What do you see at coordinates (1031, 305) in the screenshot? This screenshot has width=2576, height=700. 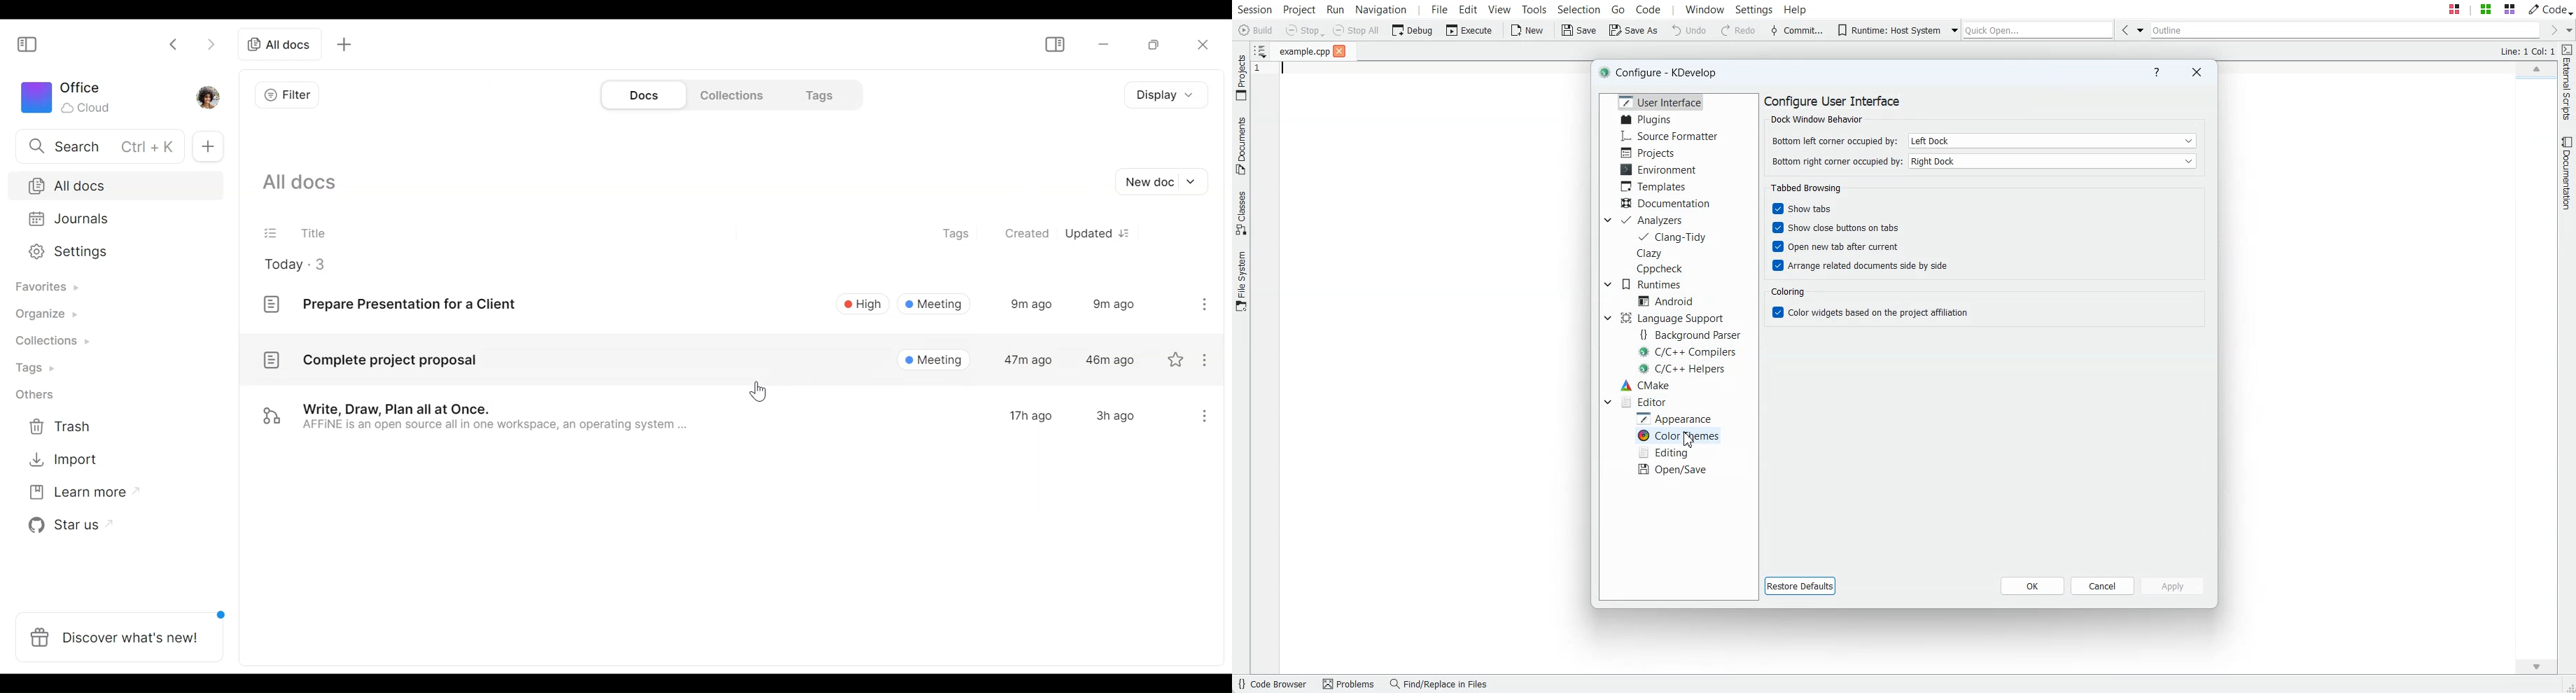 I see `9m ago` at bounding box center [1031, 305].